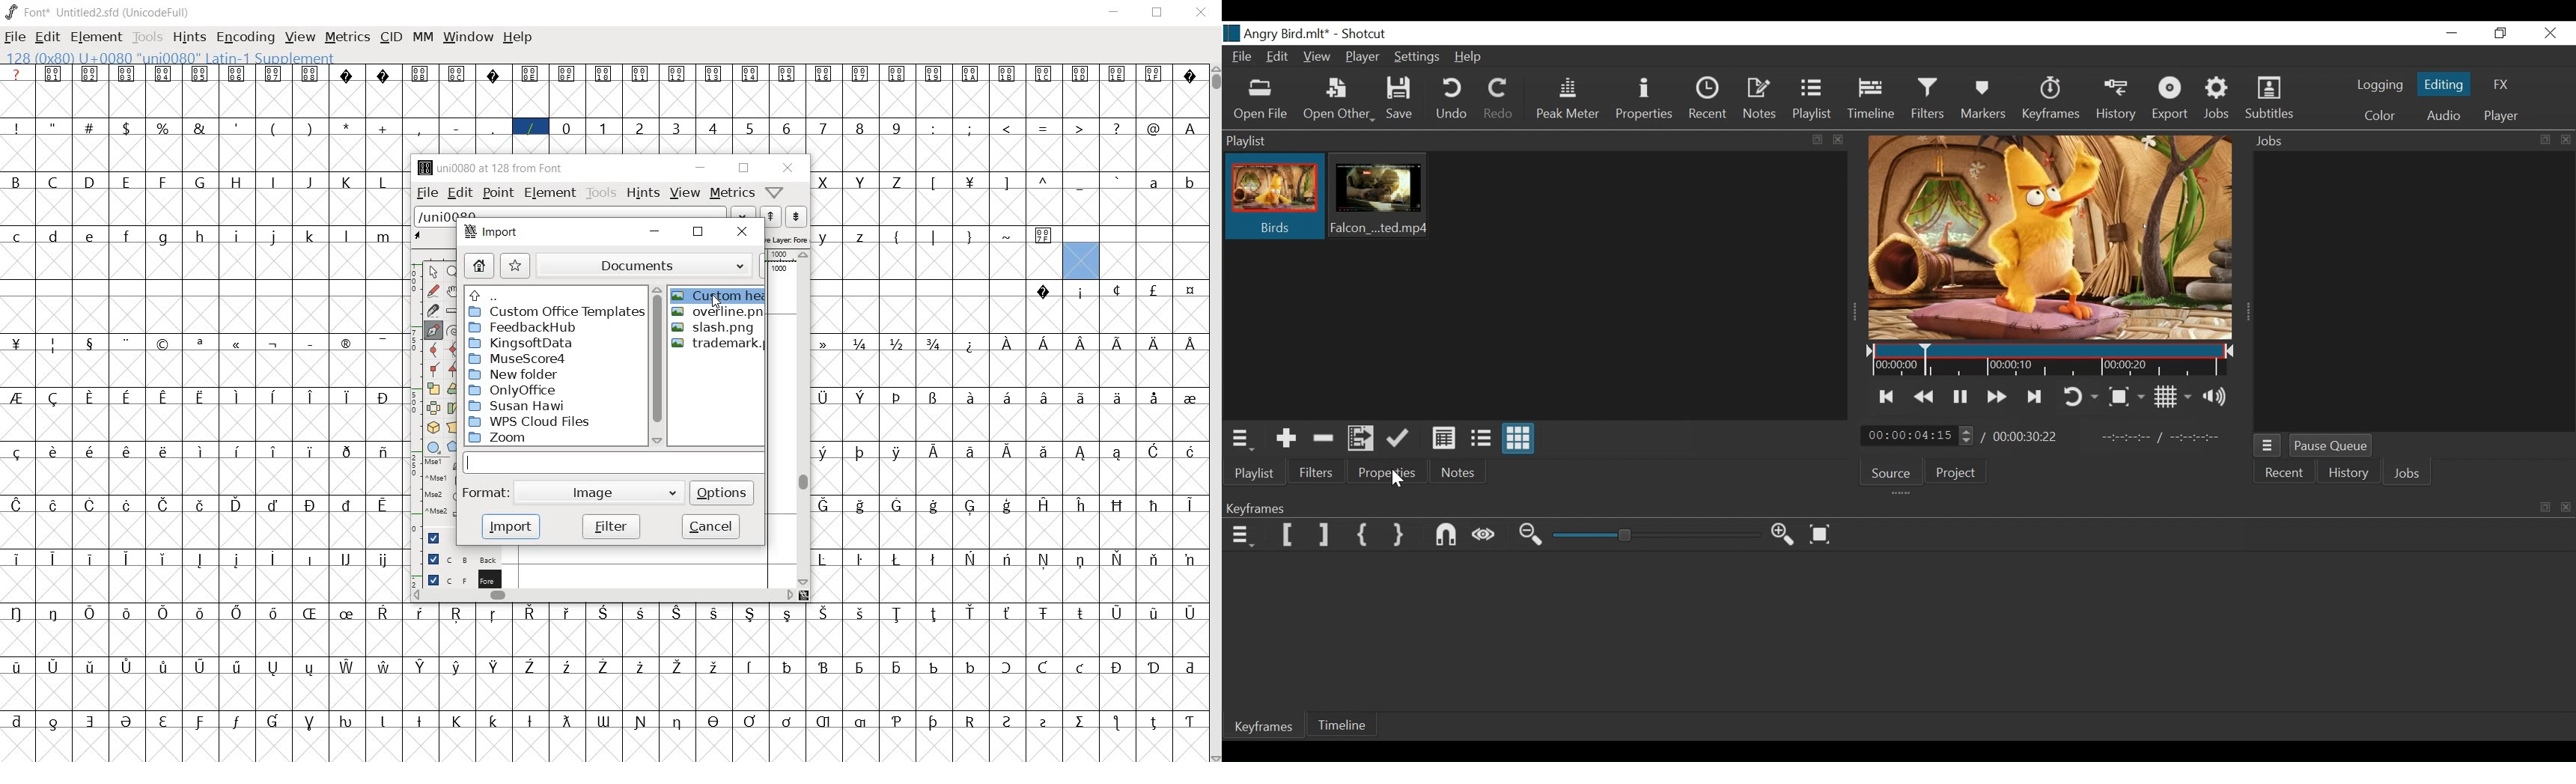 The width and height of the screenshot is (2576, 784). Describe the element at coordinates (2028, 438) in the screenshot. I see `Total Duration` at that location.